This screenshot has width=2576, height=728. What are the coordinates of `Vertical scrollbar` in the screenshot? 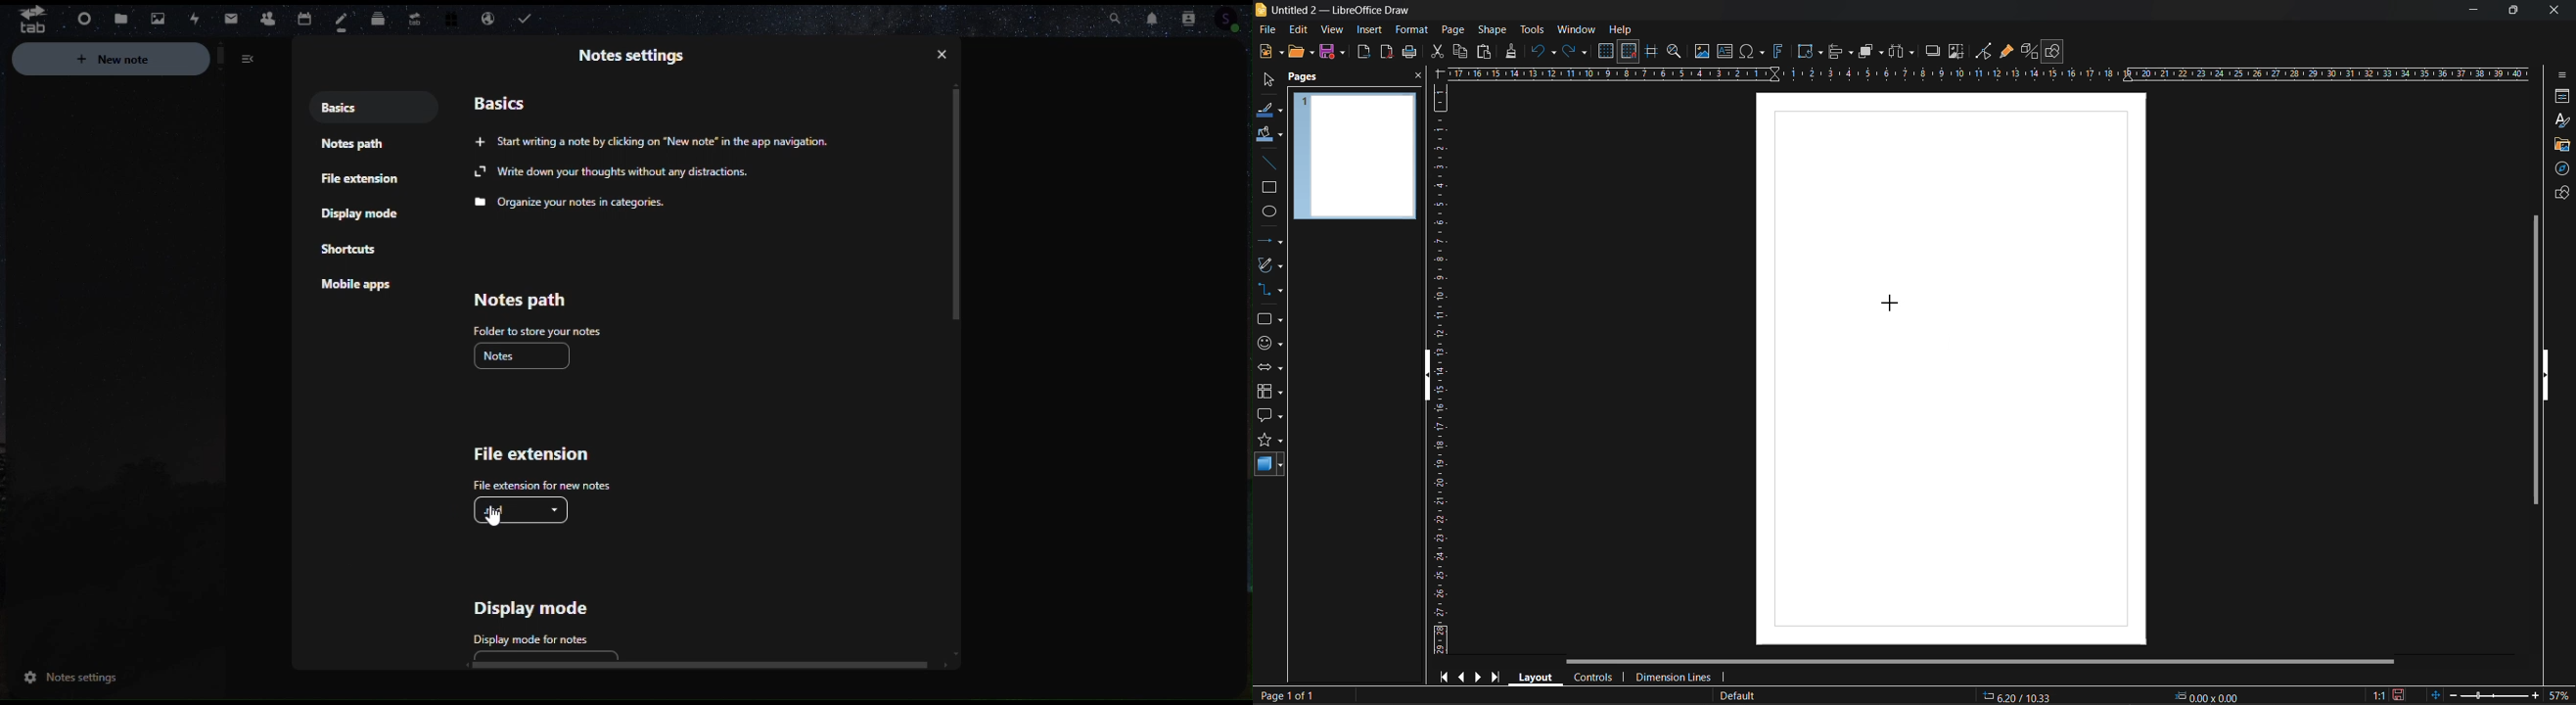 It's located at (962, 205).